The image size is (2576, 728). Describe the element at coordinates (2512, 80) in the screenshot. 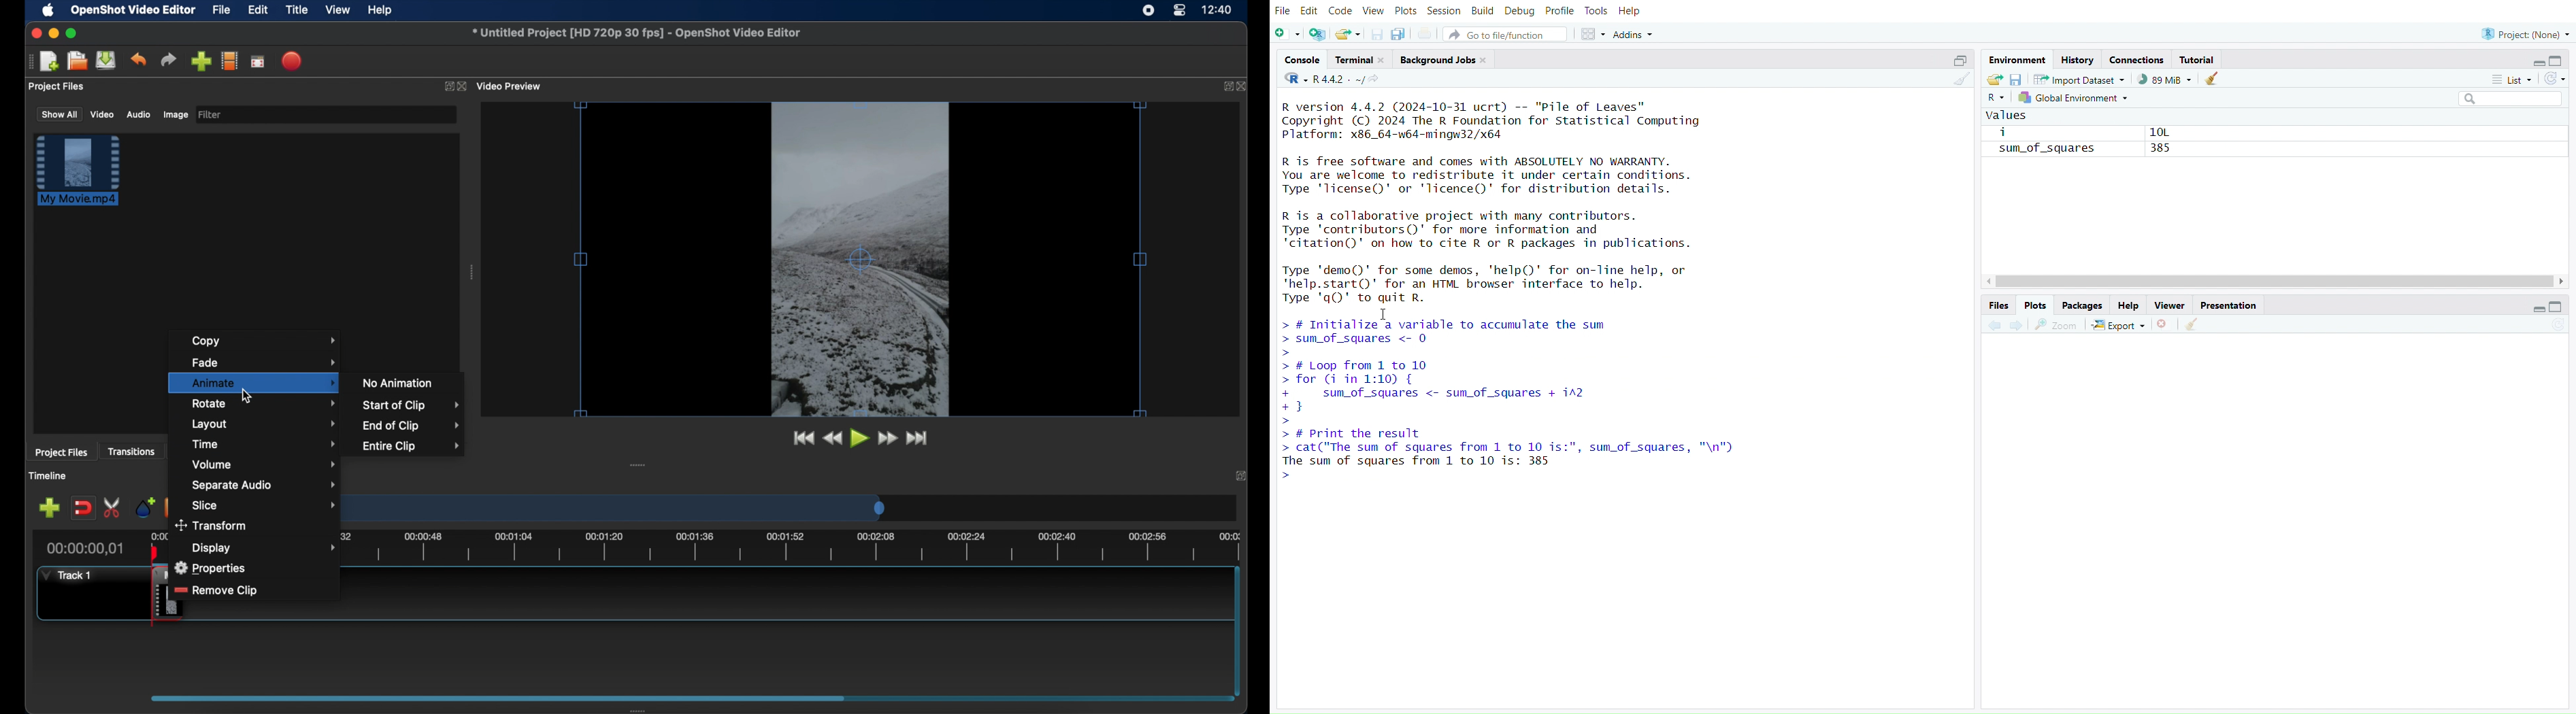

I see `list` at that location.